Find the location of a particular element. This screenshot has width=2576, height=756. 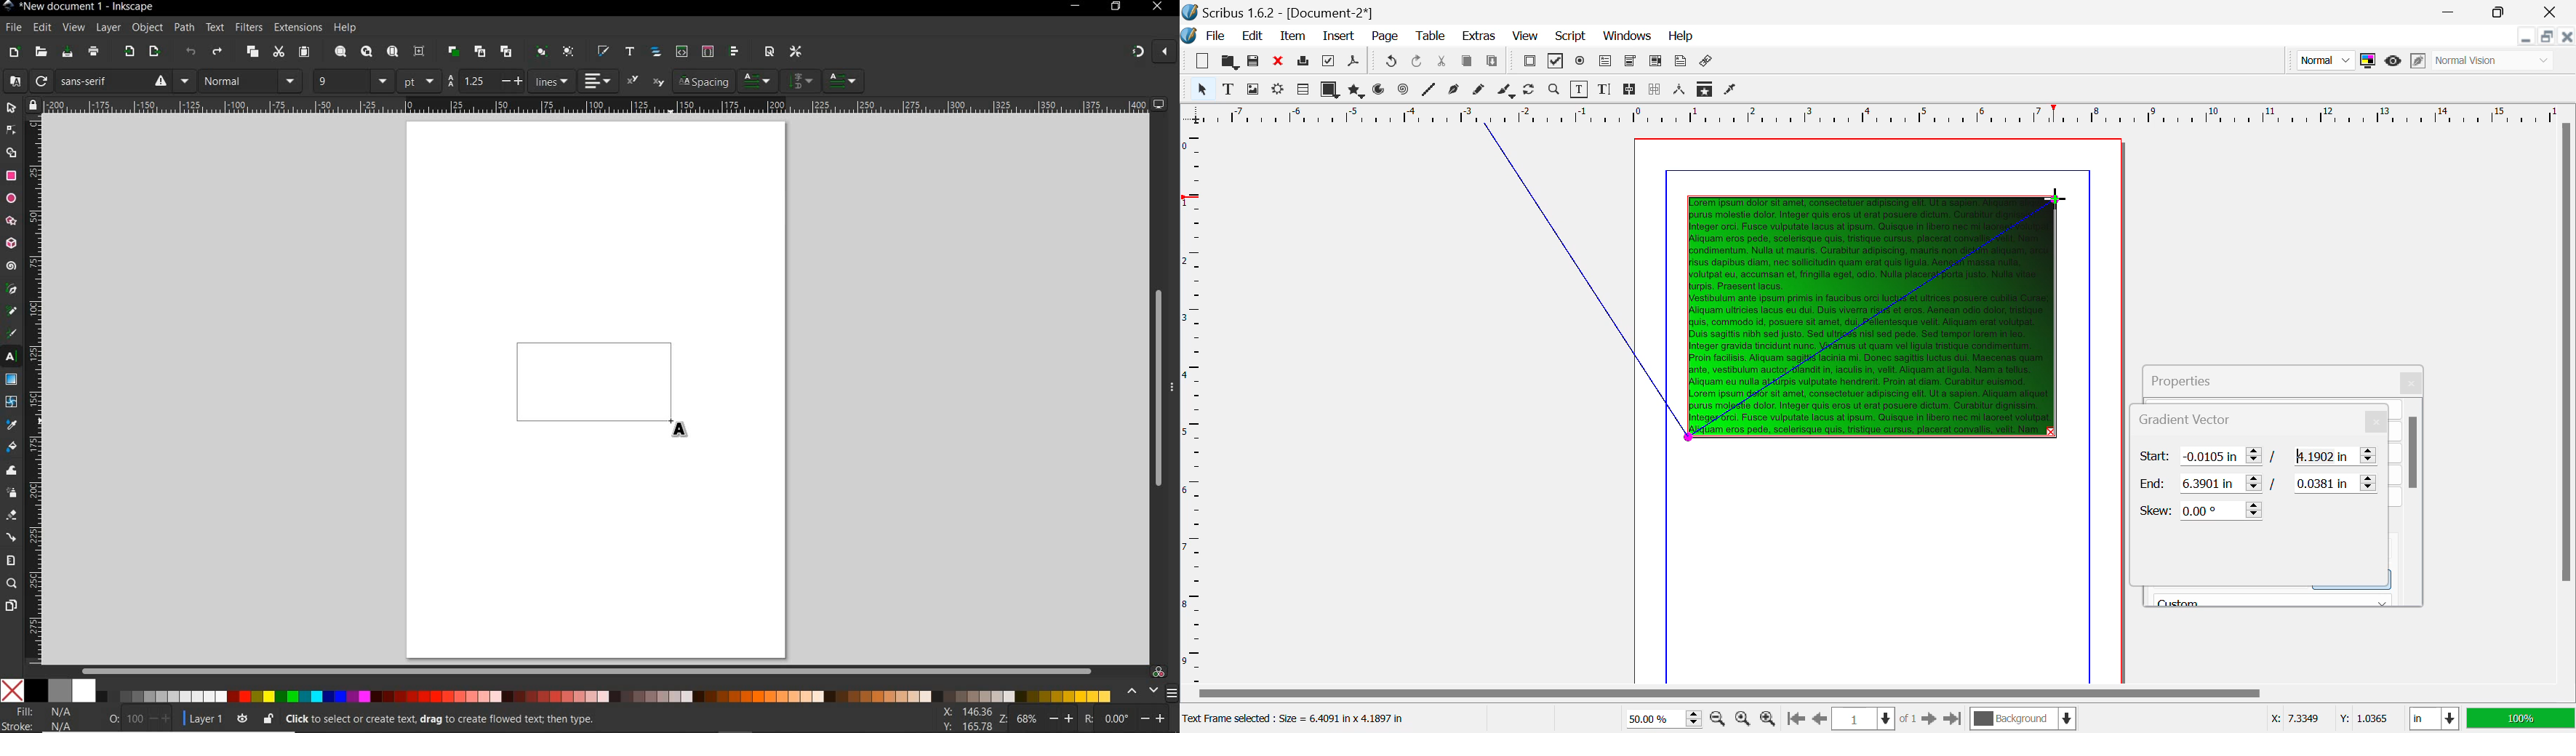

Display Appearance is located at coordinates (2521, 718).